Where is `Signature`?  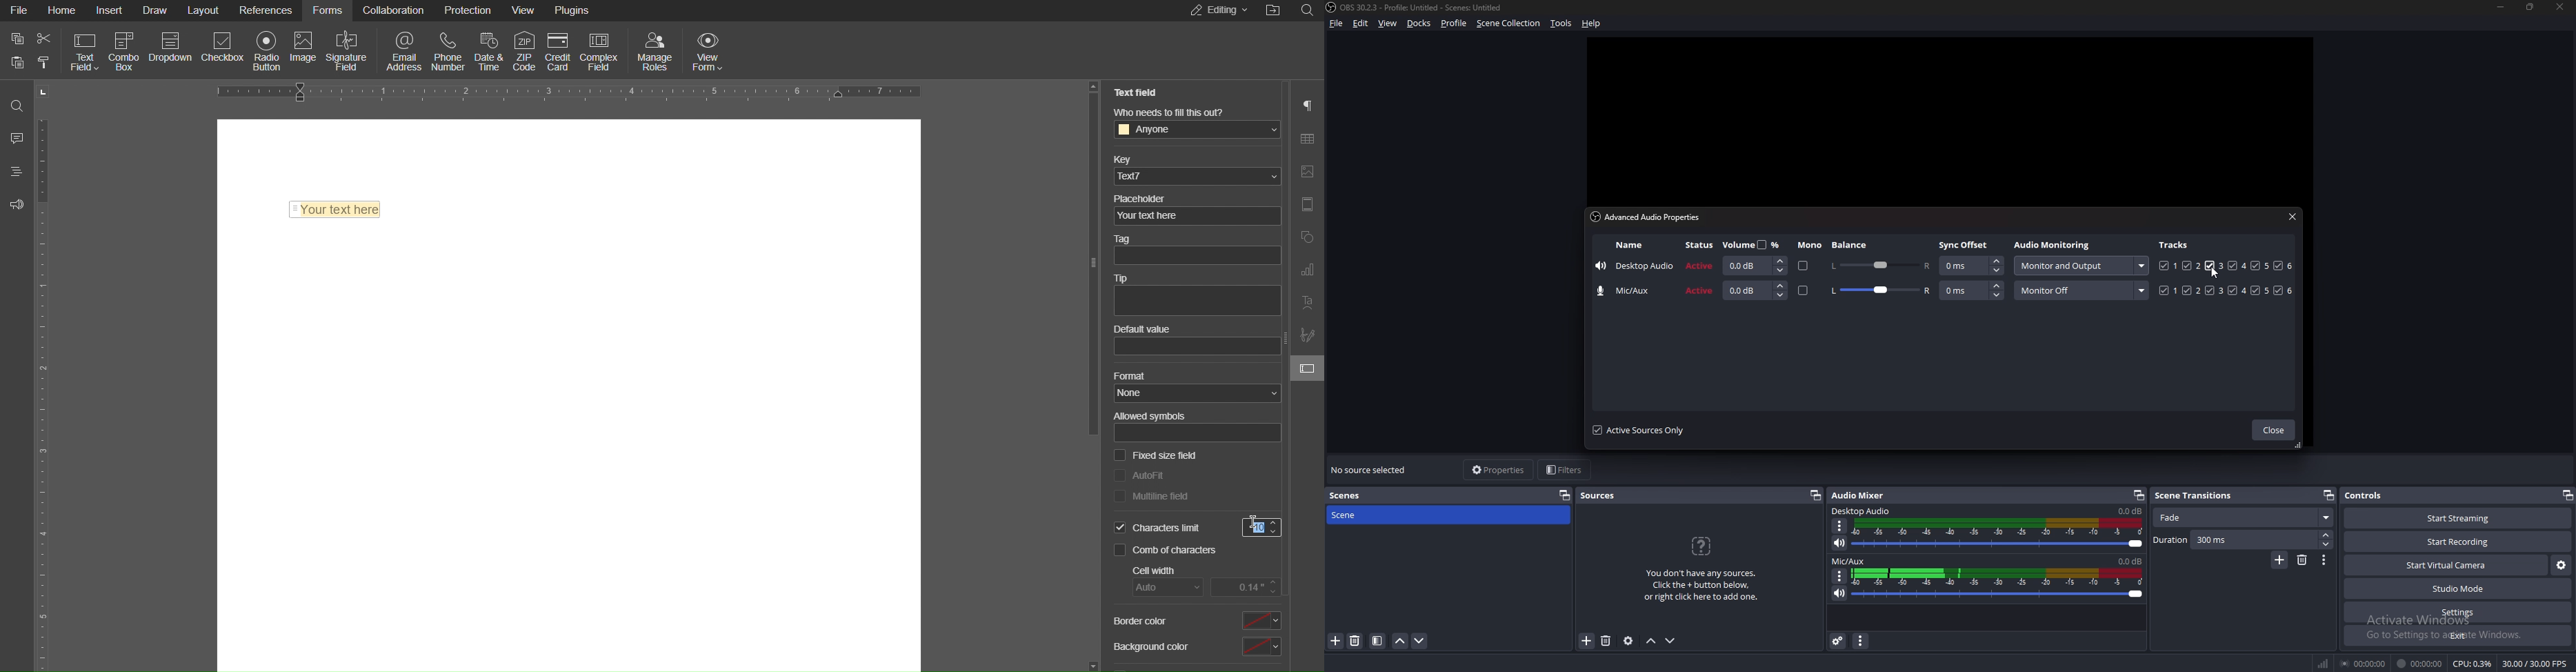 Signature is located at coordinates (1306, 335).